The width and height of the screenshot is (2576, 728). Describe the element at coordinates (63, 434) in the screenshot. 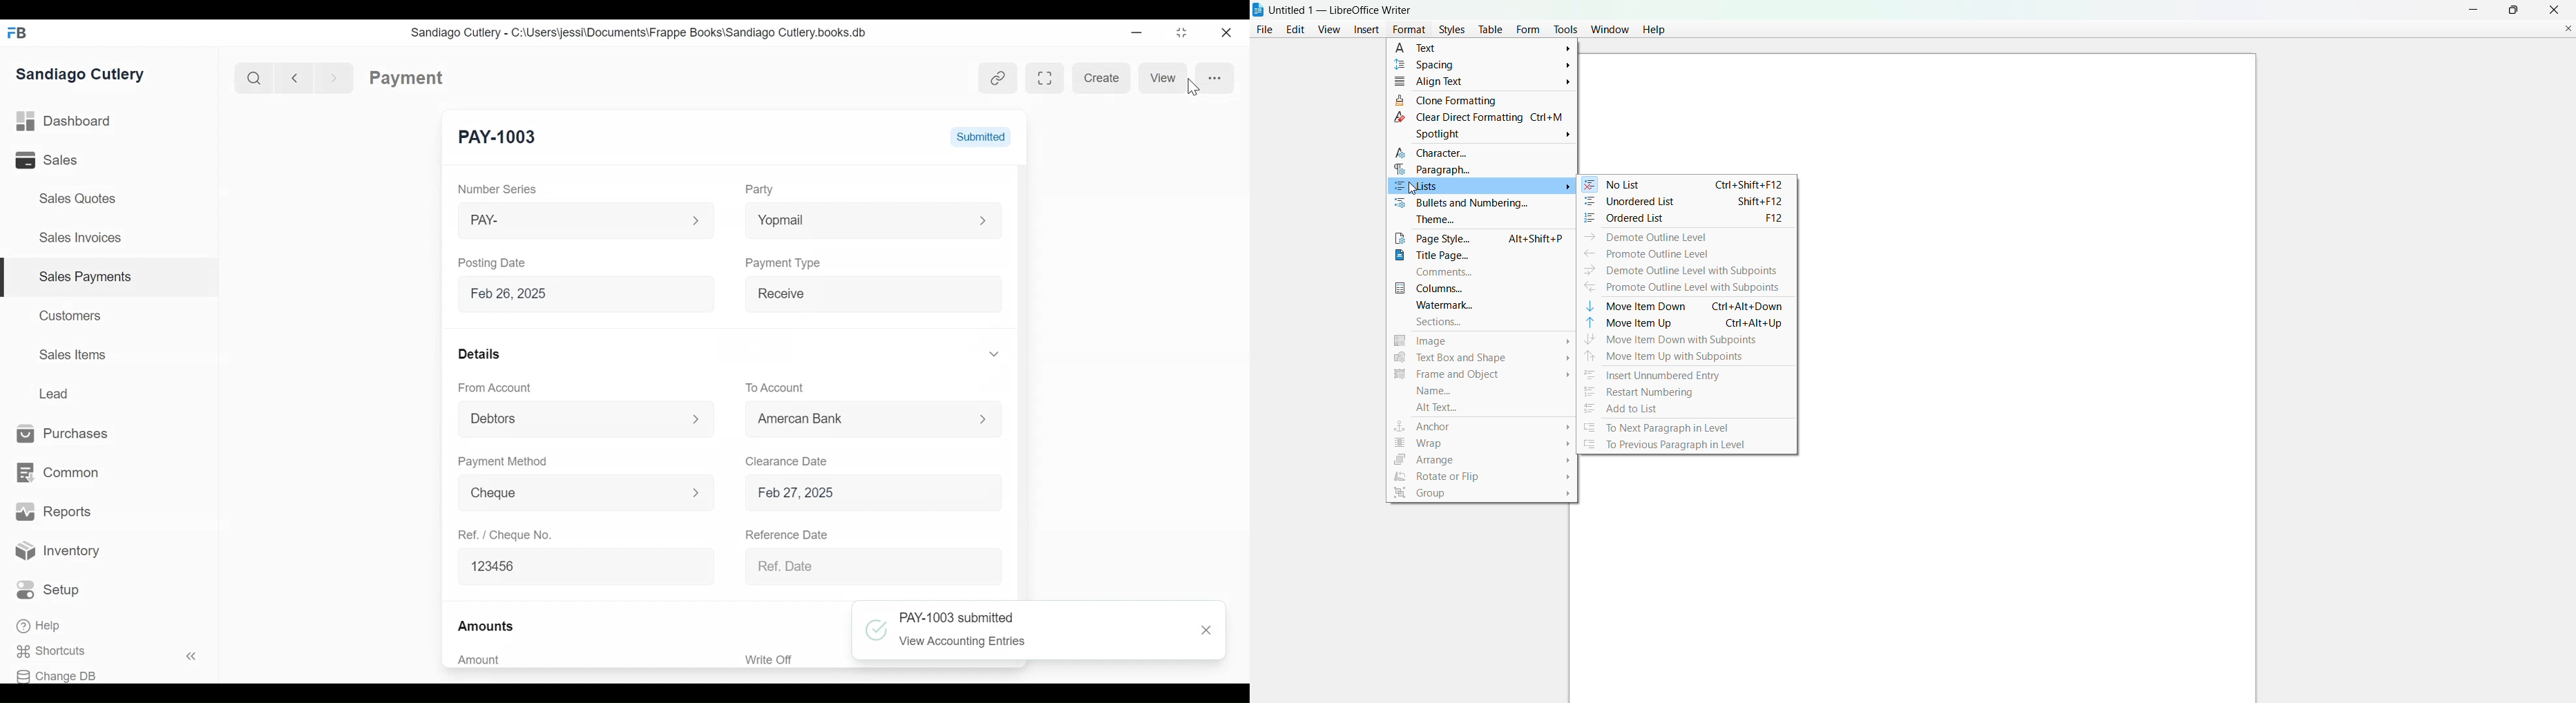

I see `Purchases` at that location.